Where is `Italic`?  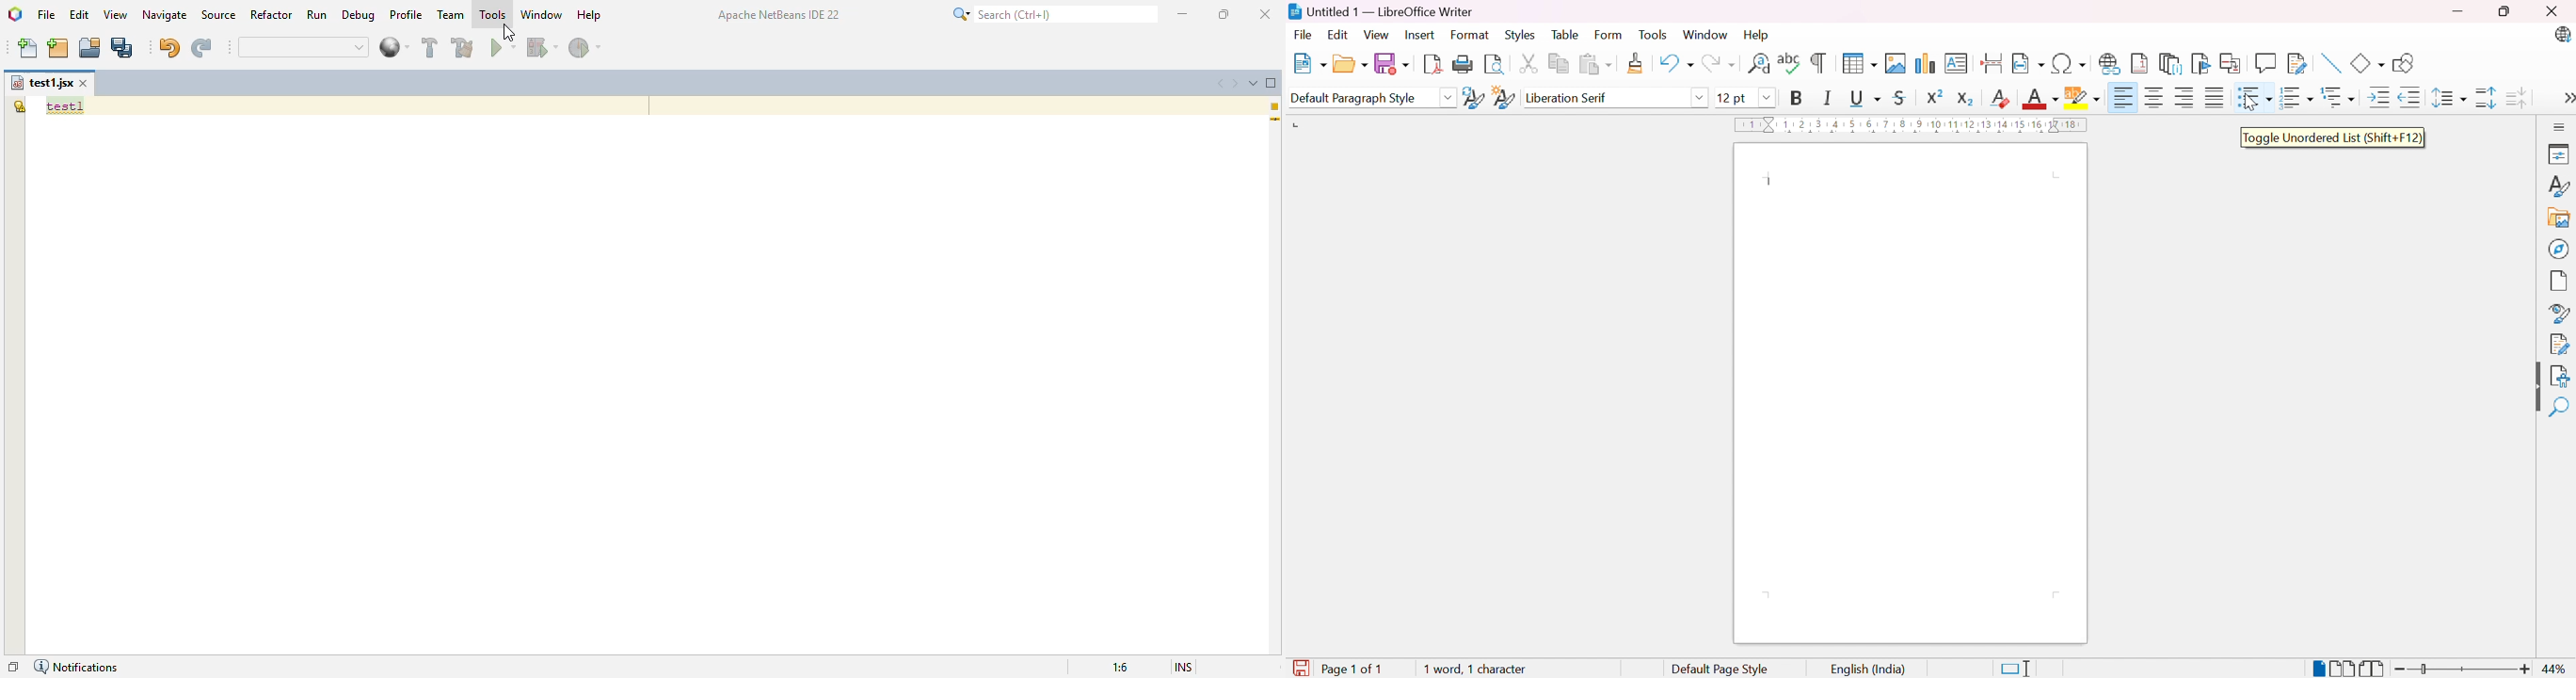
Italic is located at coordinates (1825, 100).